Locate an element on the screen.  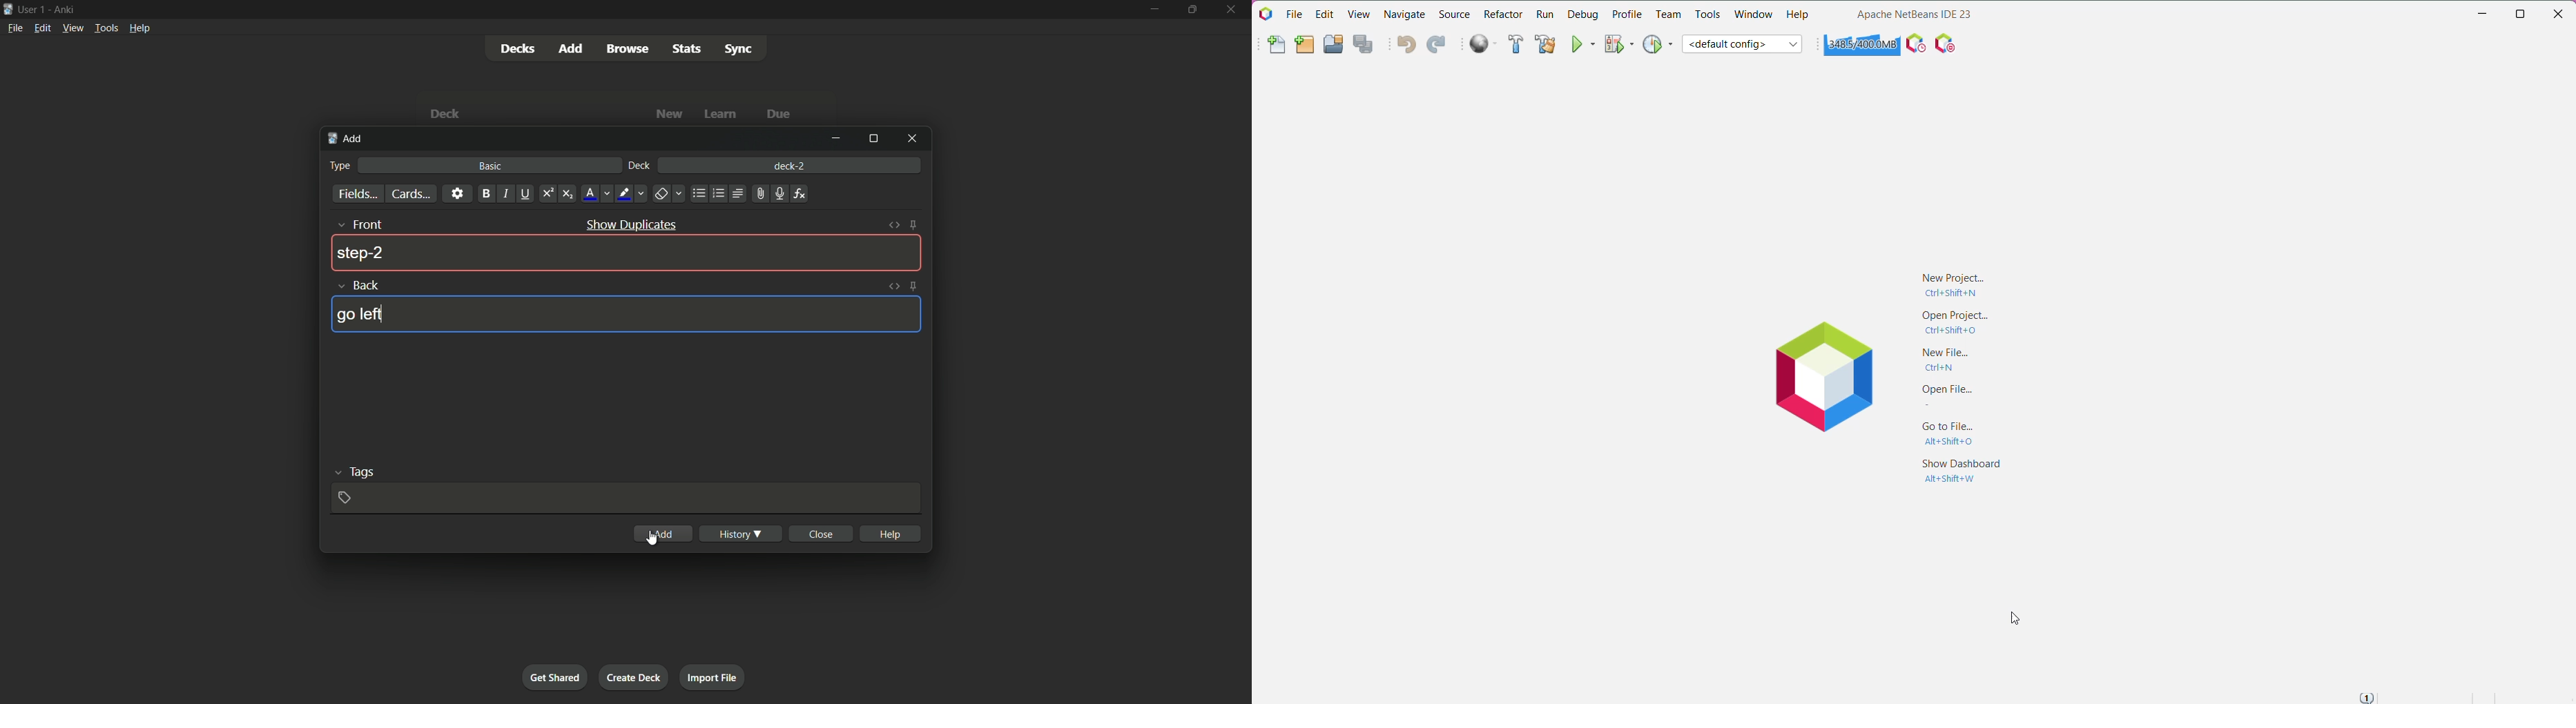
maximize is located at coordinates (874, 138).